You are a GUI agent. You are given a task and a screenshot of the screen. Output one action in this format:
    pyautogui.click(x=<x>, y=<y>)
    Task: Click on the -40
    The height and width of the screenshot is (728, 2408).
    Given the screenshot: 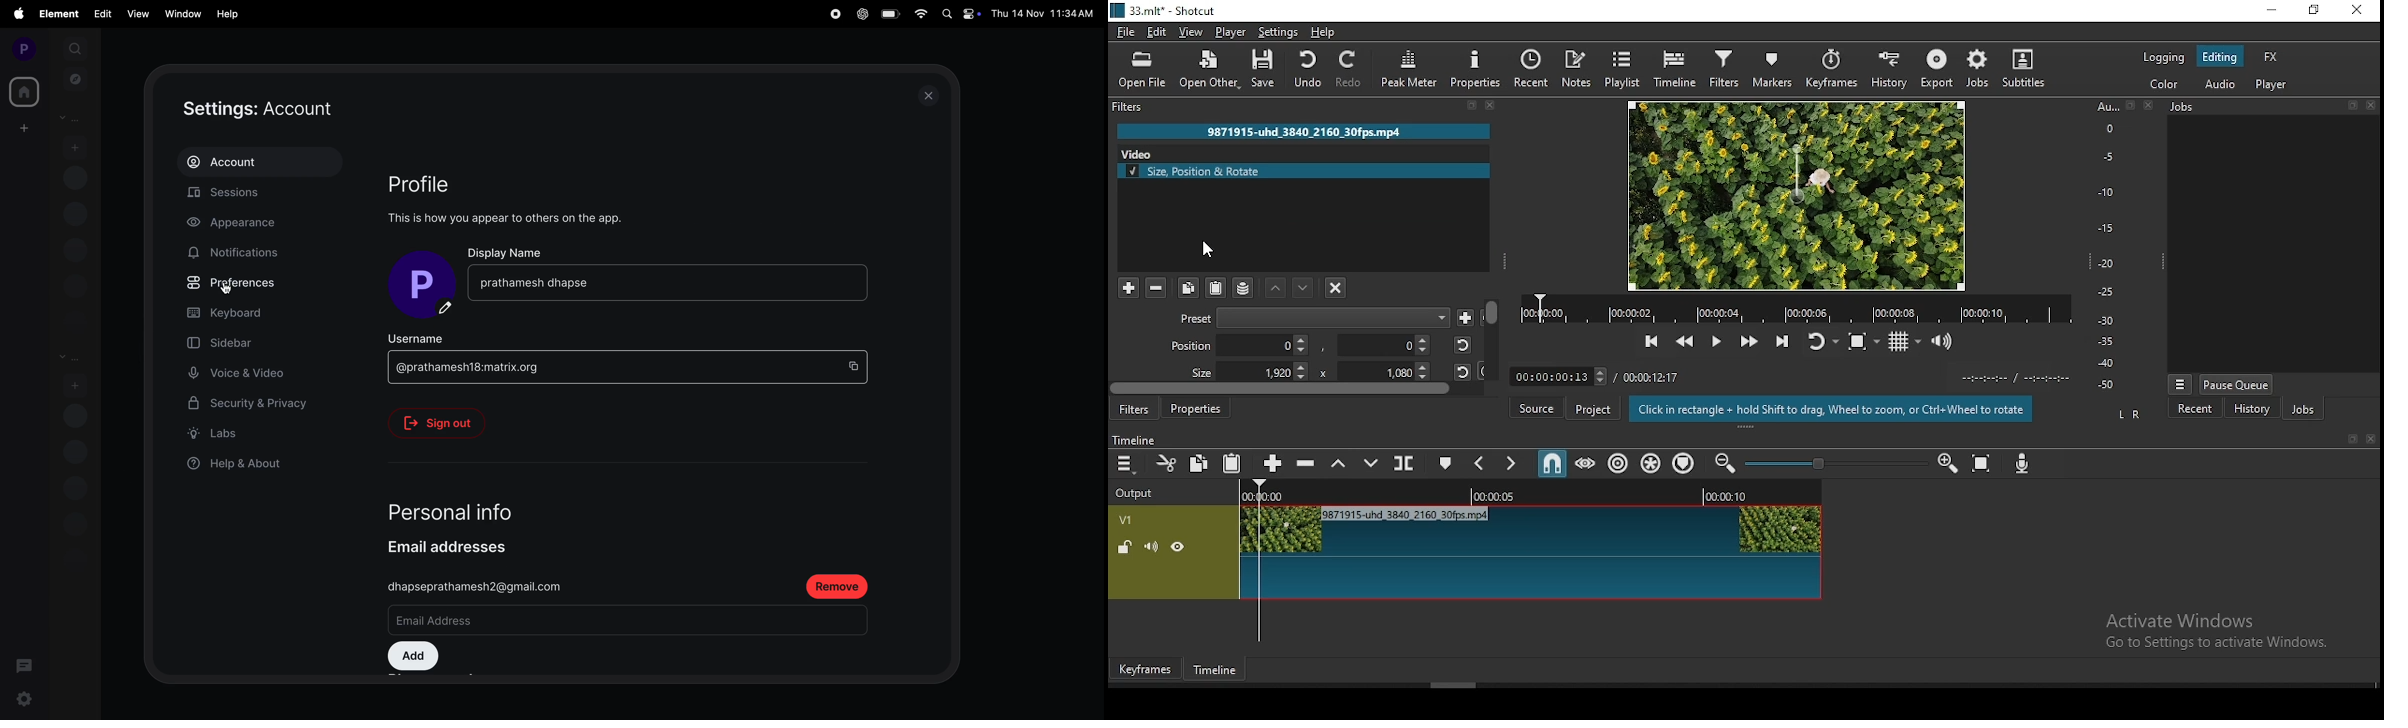 What is the action you would take?
    pyautogui.click(x=2108, y=362)
    